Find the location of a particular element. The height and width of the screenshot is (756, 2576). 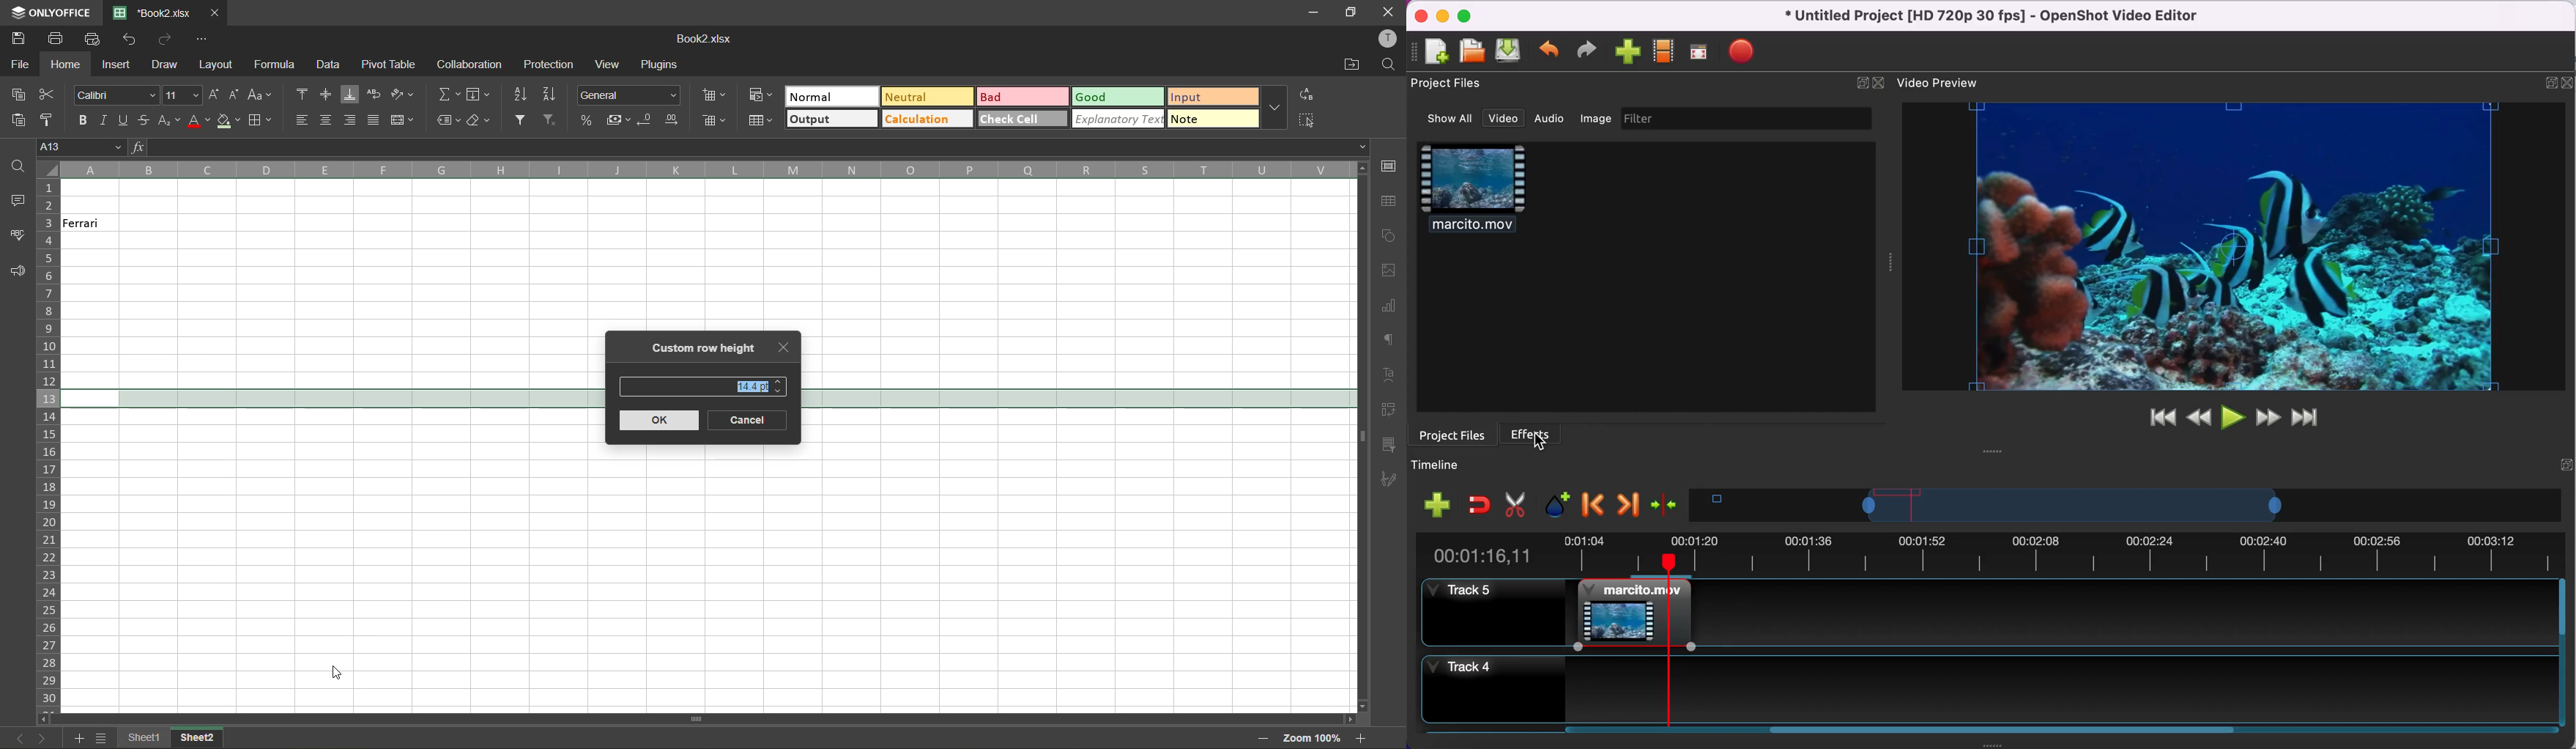

next is located at coordinates (42, 738).